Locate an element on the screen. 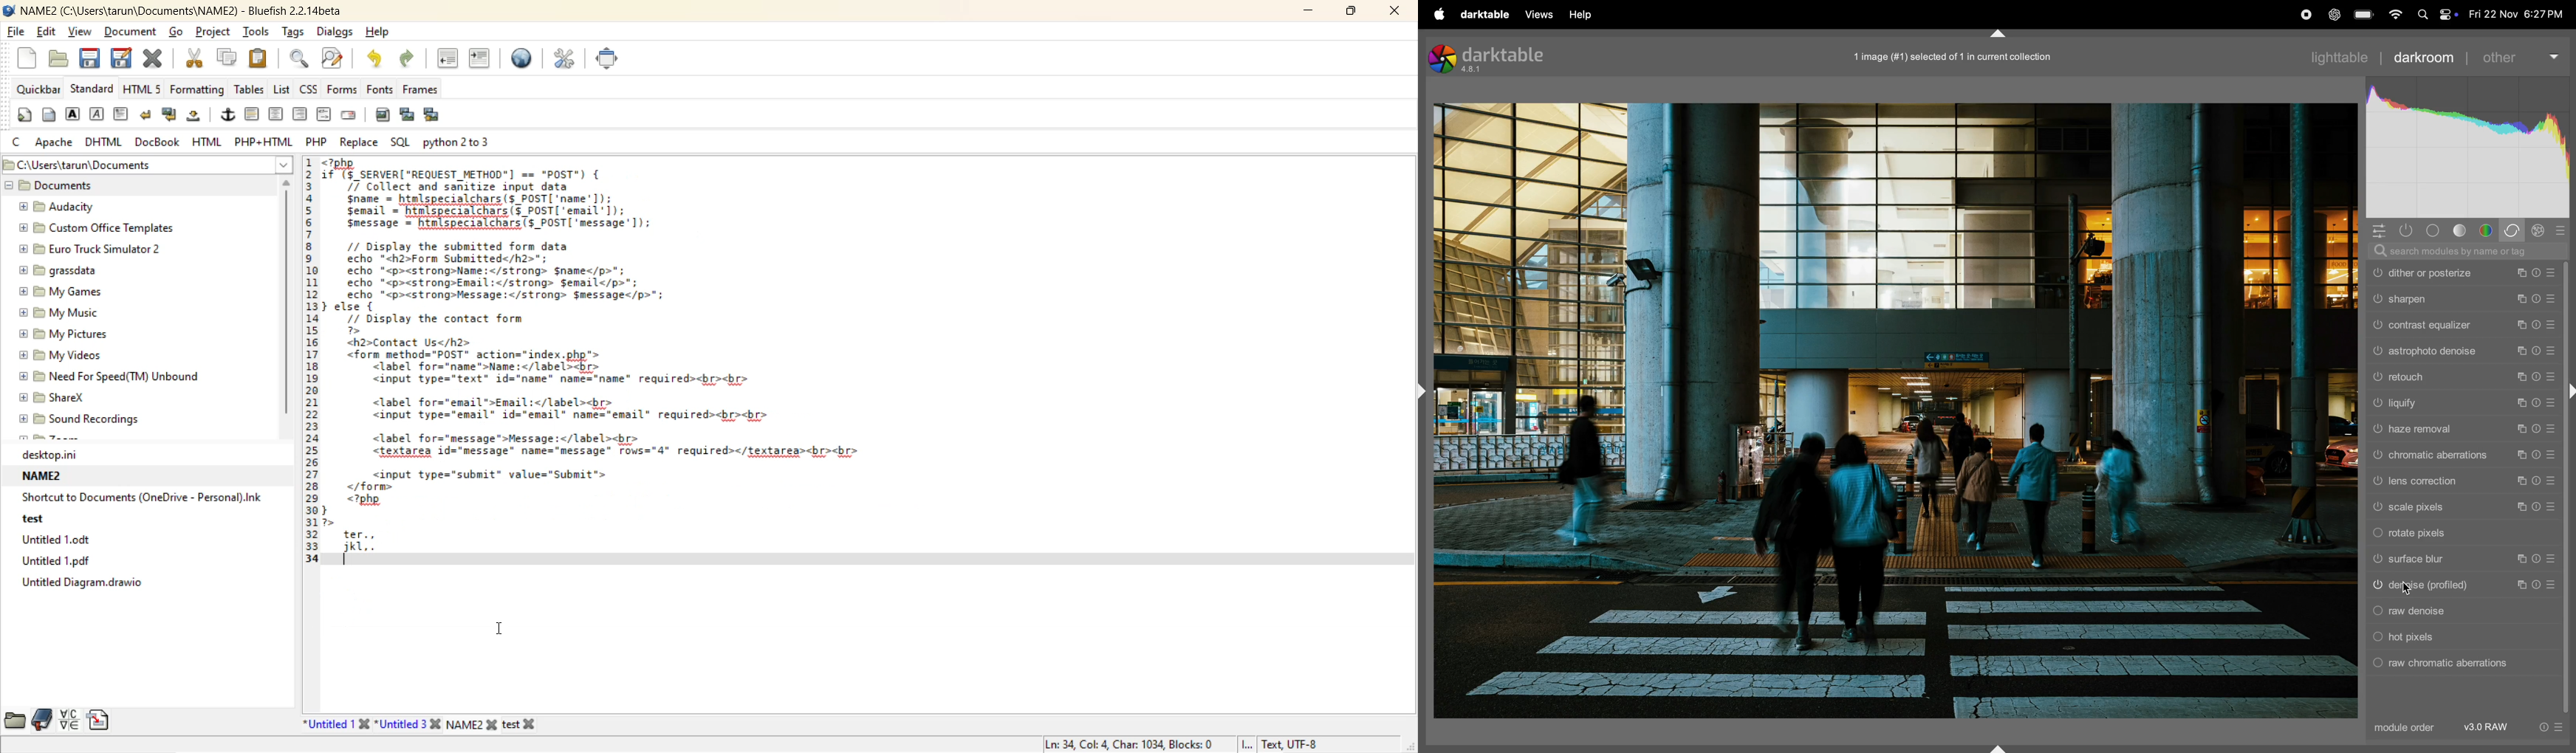 The image size is (2576, 756). tone is located at coordinates (2461, 231).